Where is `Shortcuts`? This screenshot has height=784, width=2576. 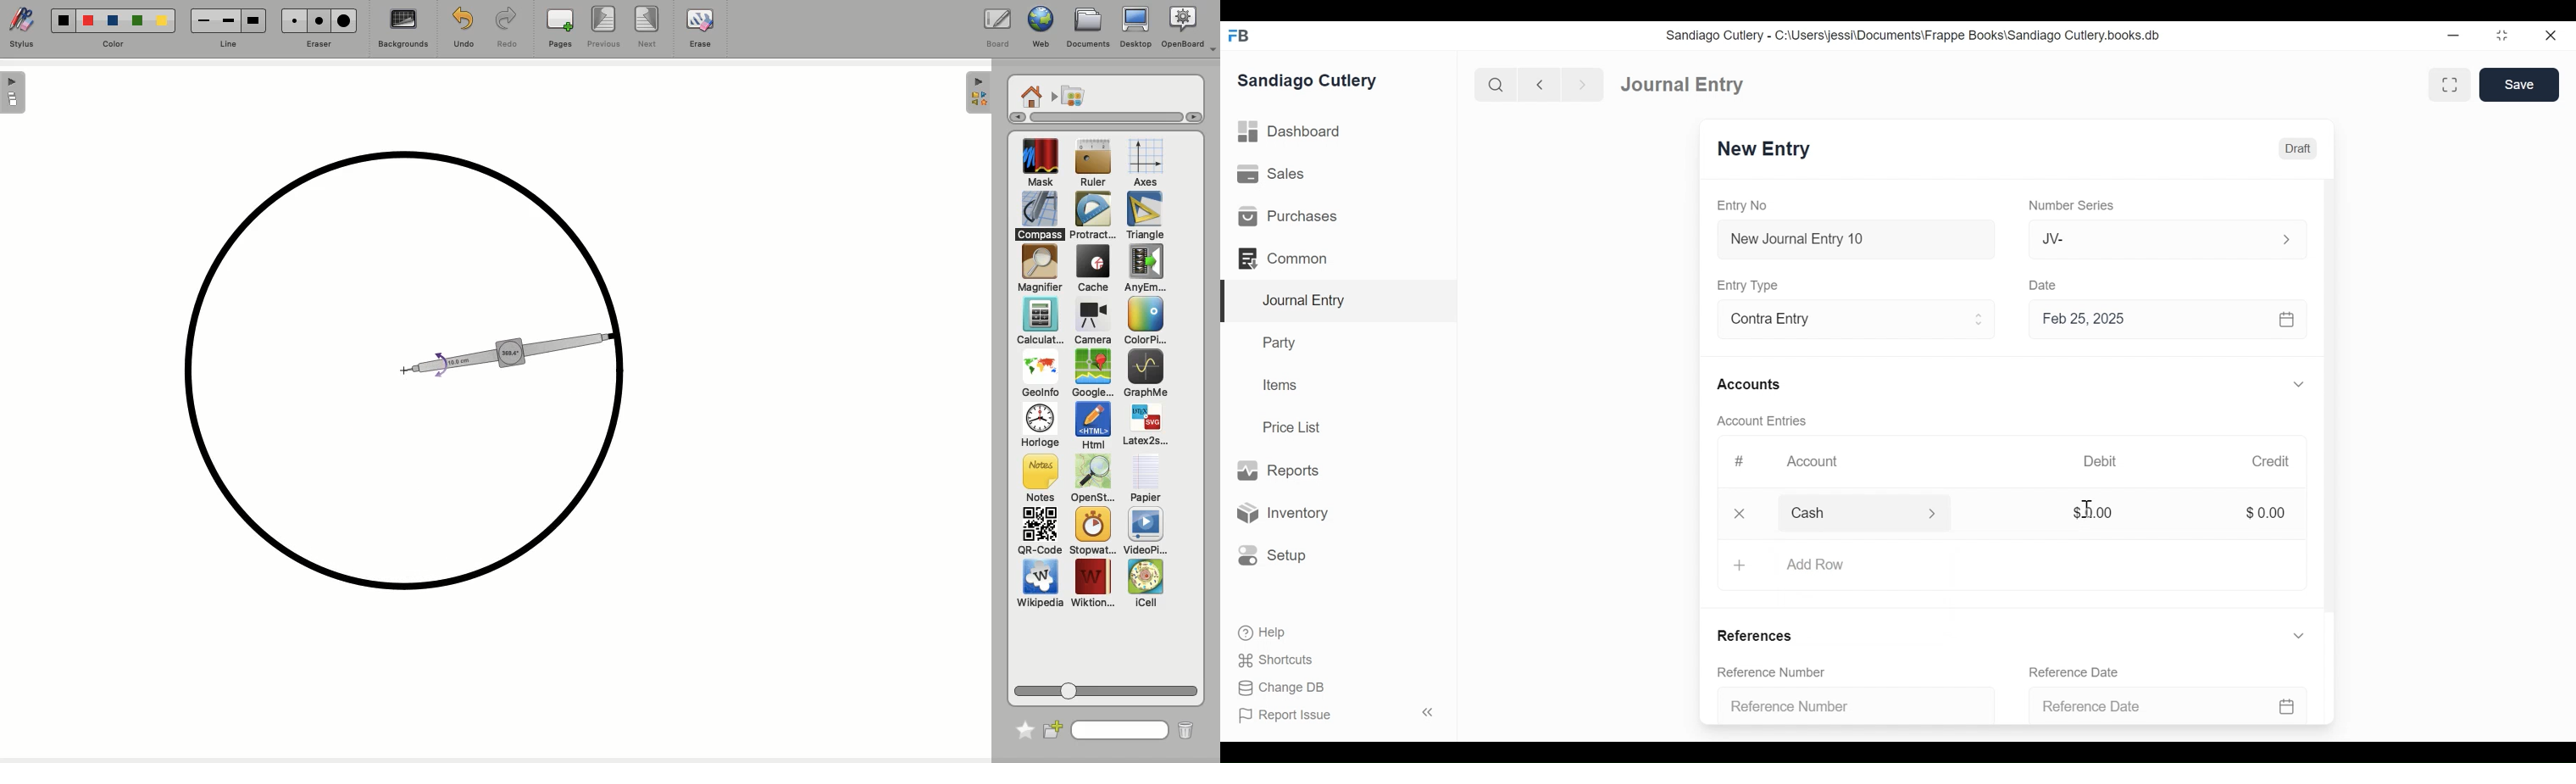 Shortcuts is located at coordinates (1272, 660).